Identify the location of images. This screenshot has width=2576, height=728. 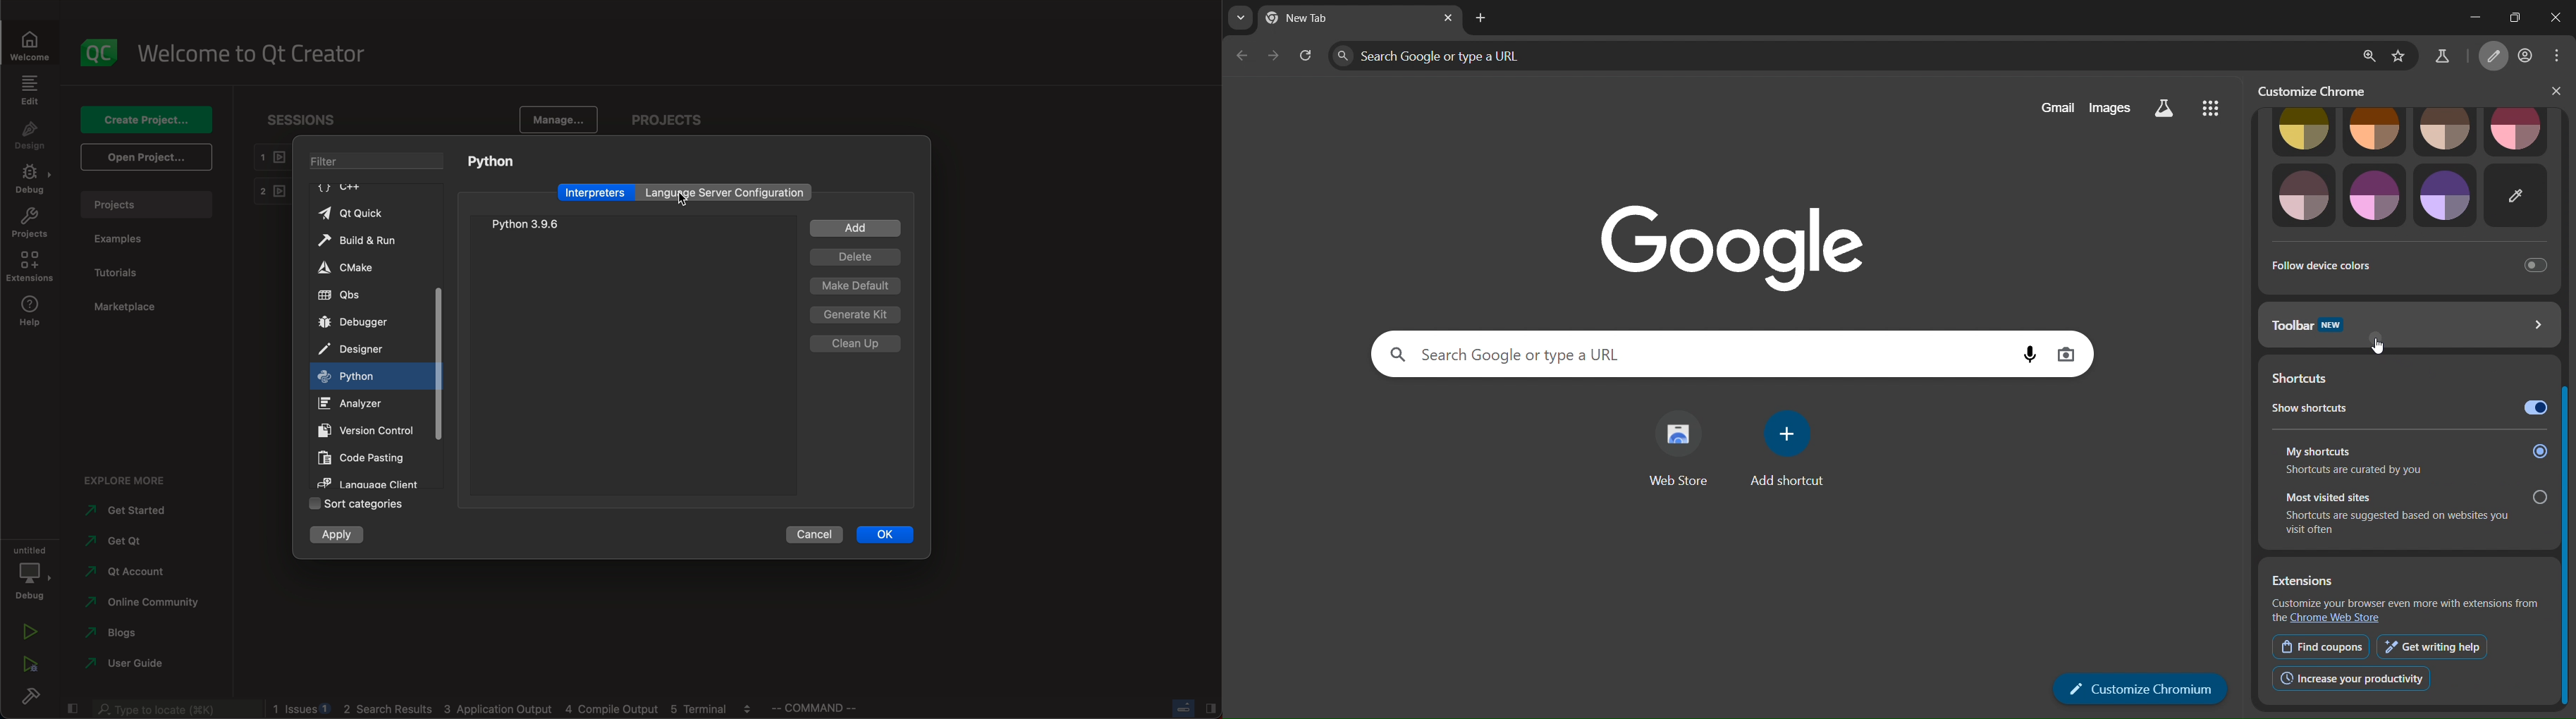
(2110, 107).